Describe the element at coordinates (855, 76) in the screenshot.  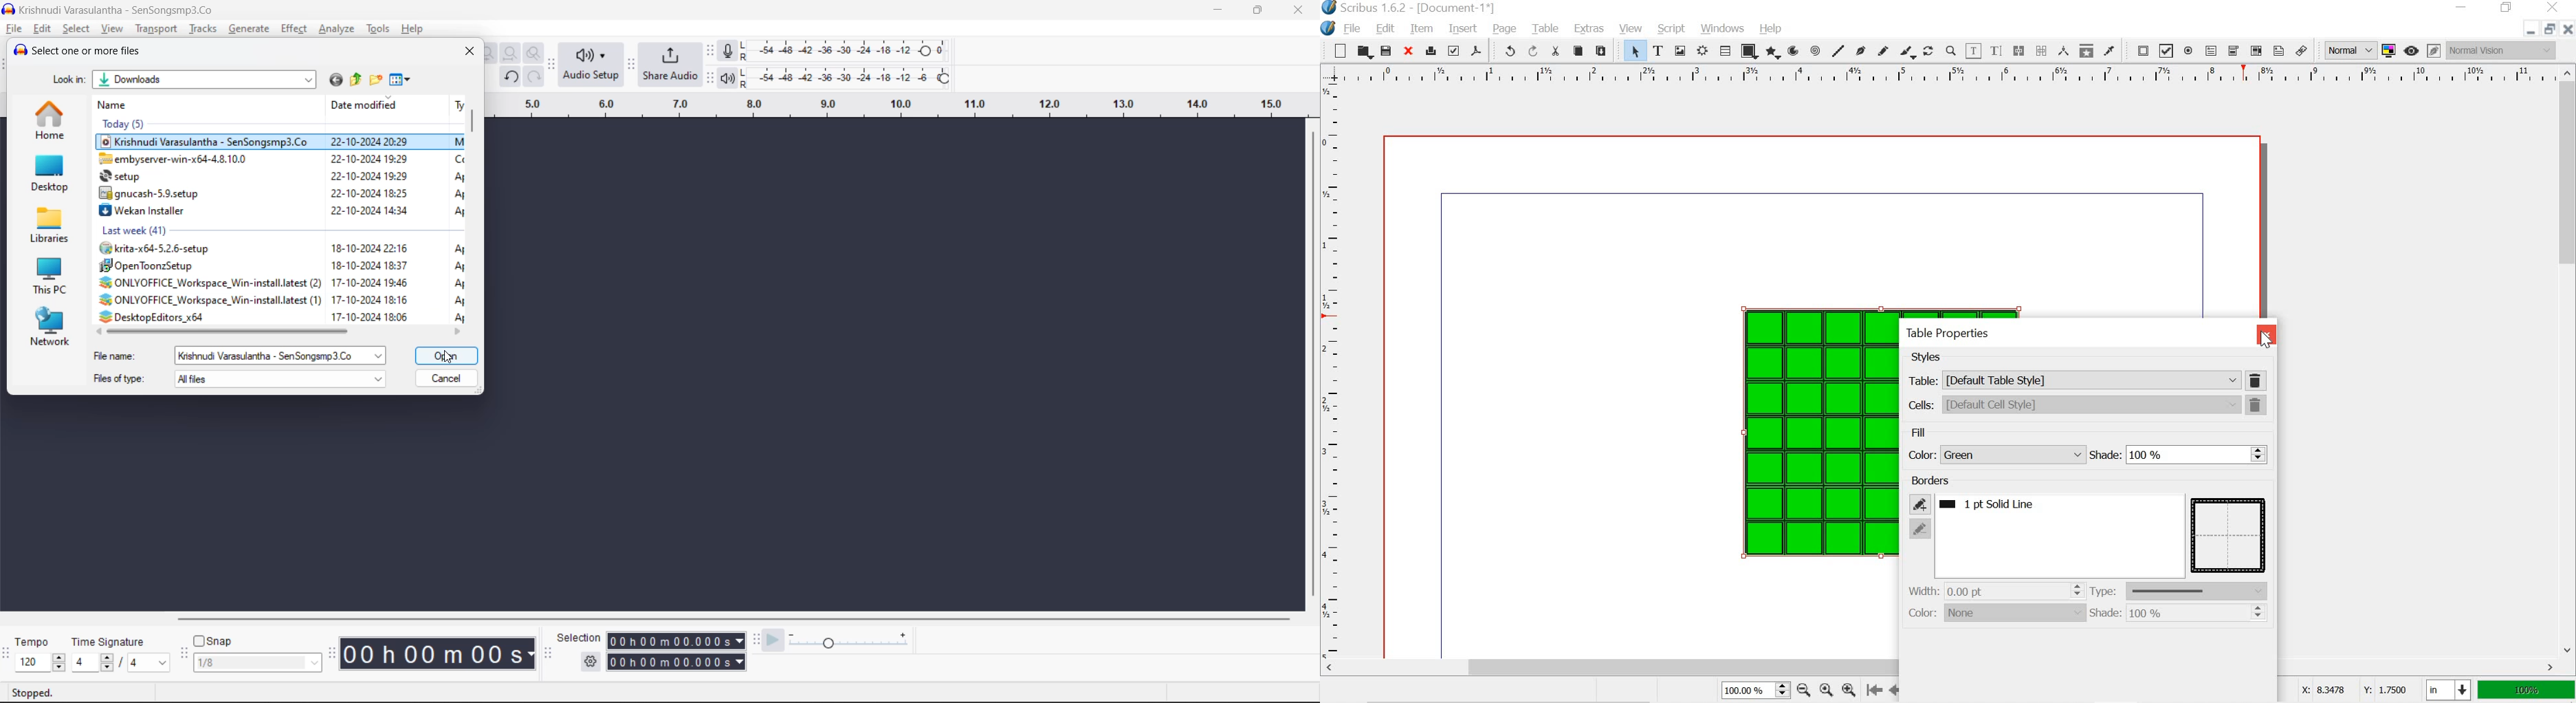
I see `playback level` at that location.